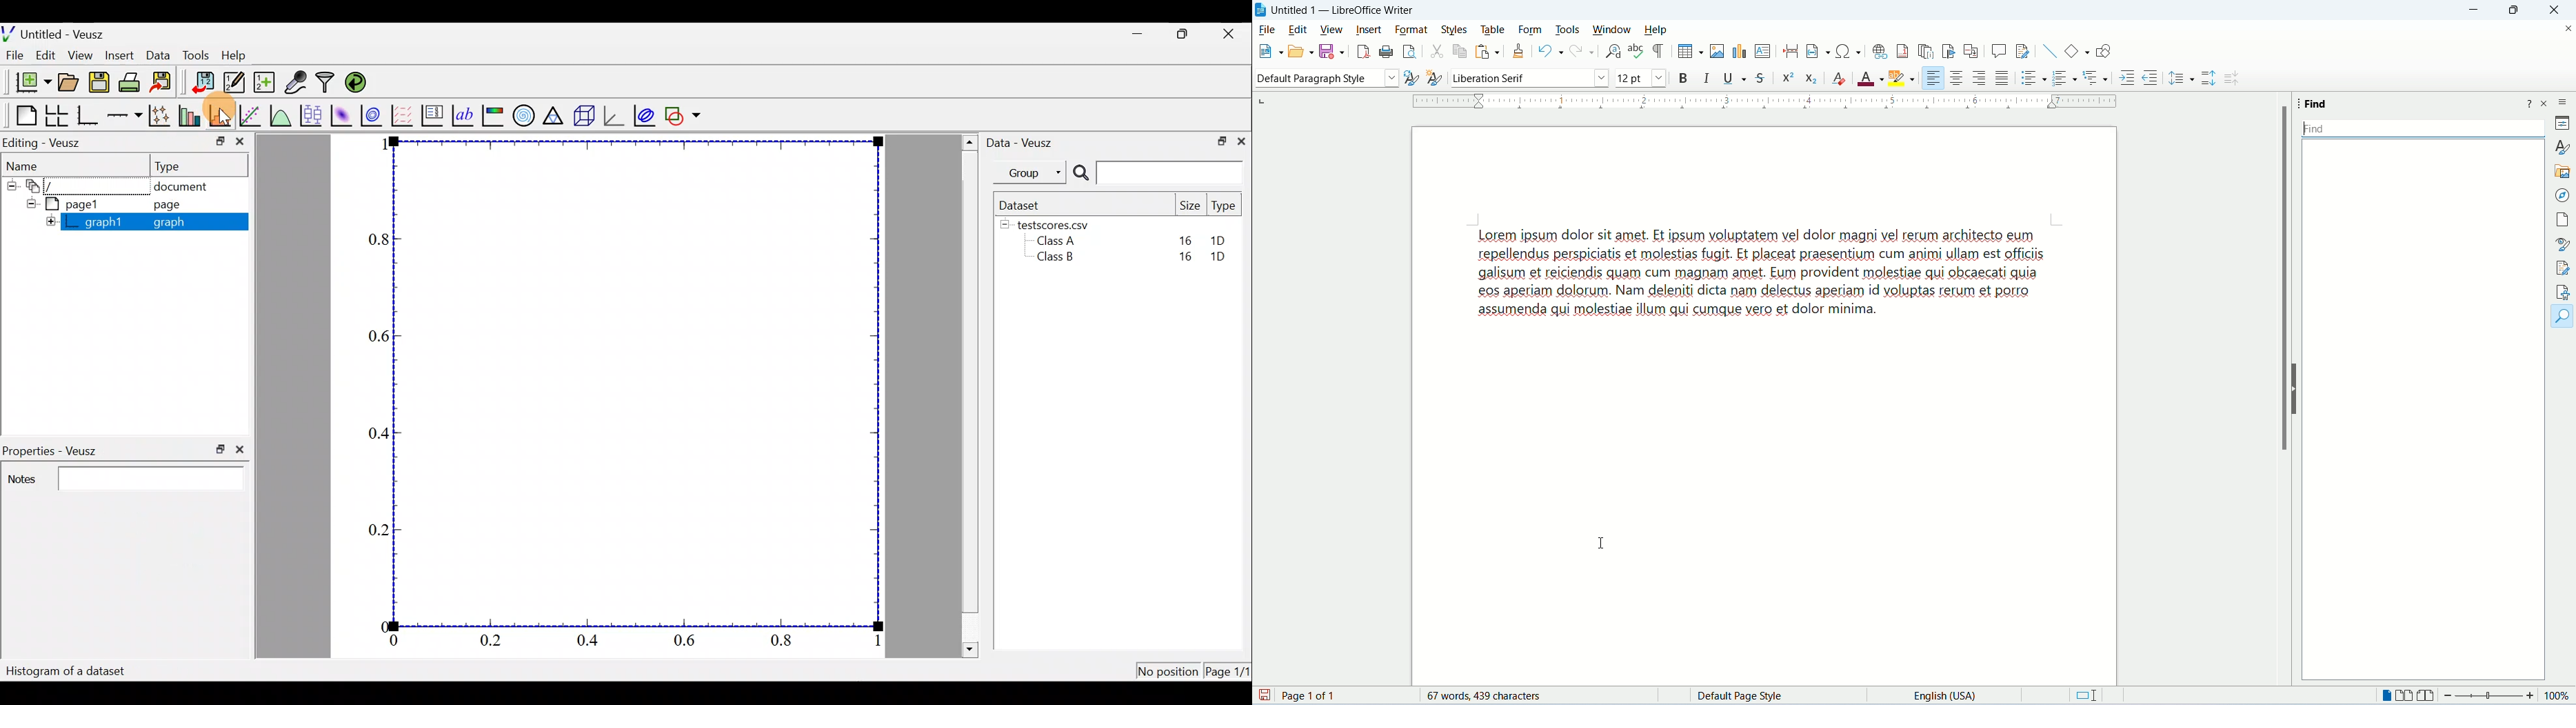  I want to click on underline, so click(1734, 79).